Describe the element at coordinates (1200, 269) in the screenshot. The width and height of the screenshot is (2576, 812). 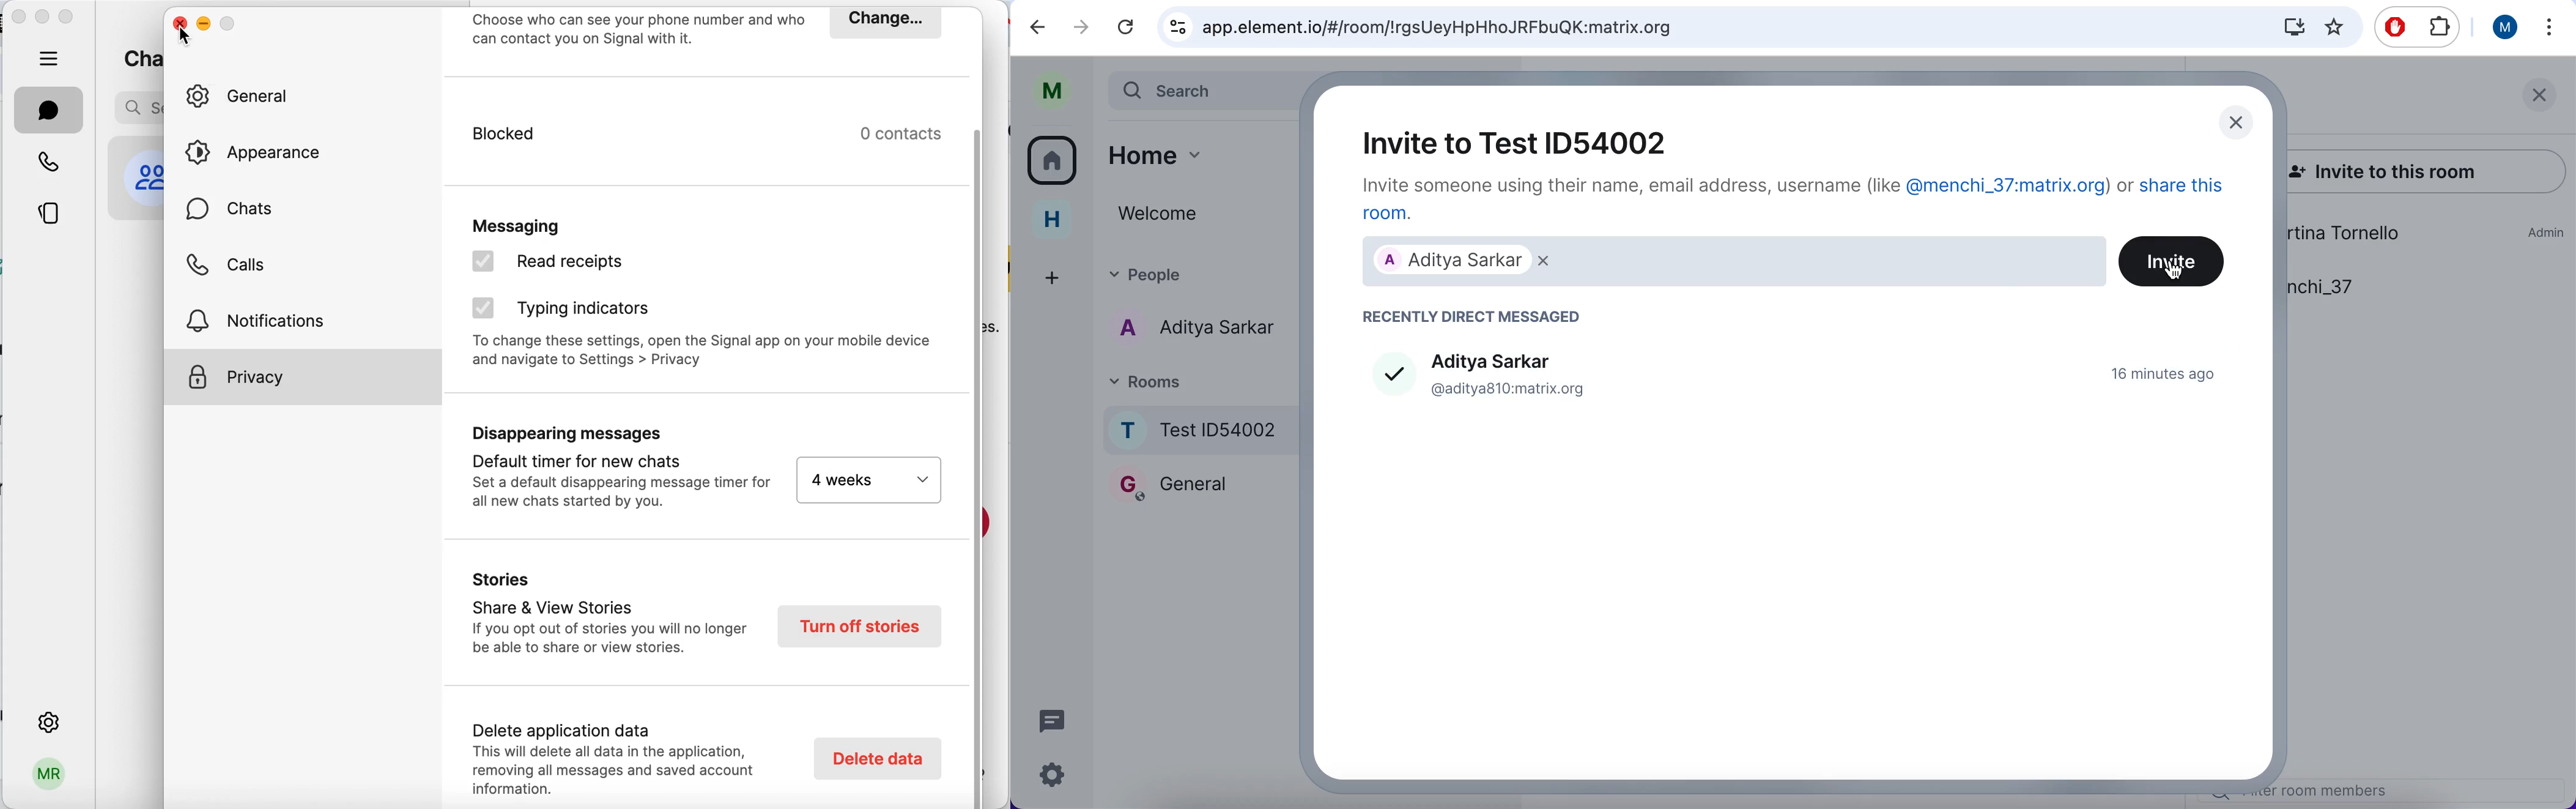
I see `people` at that location.